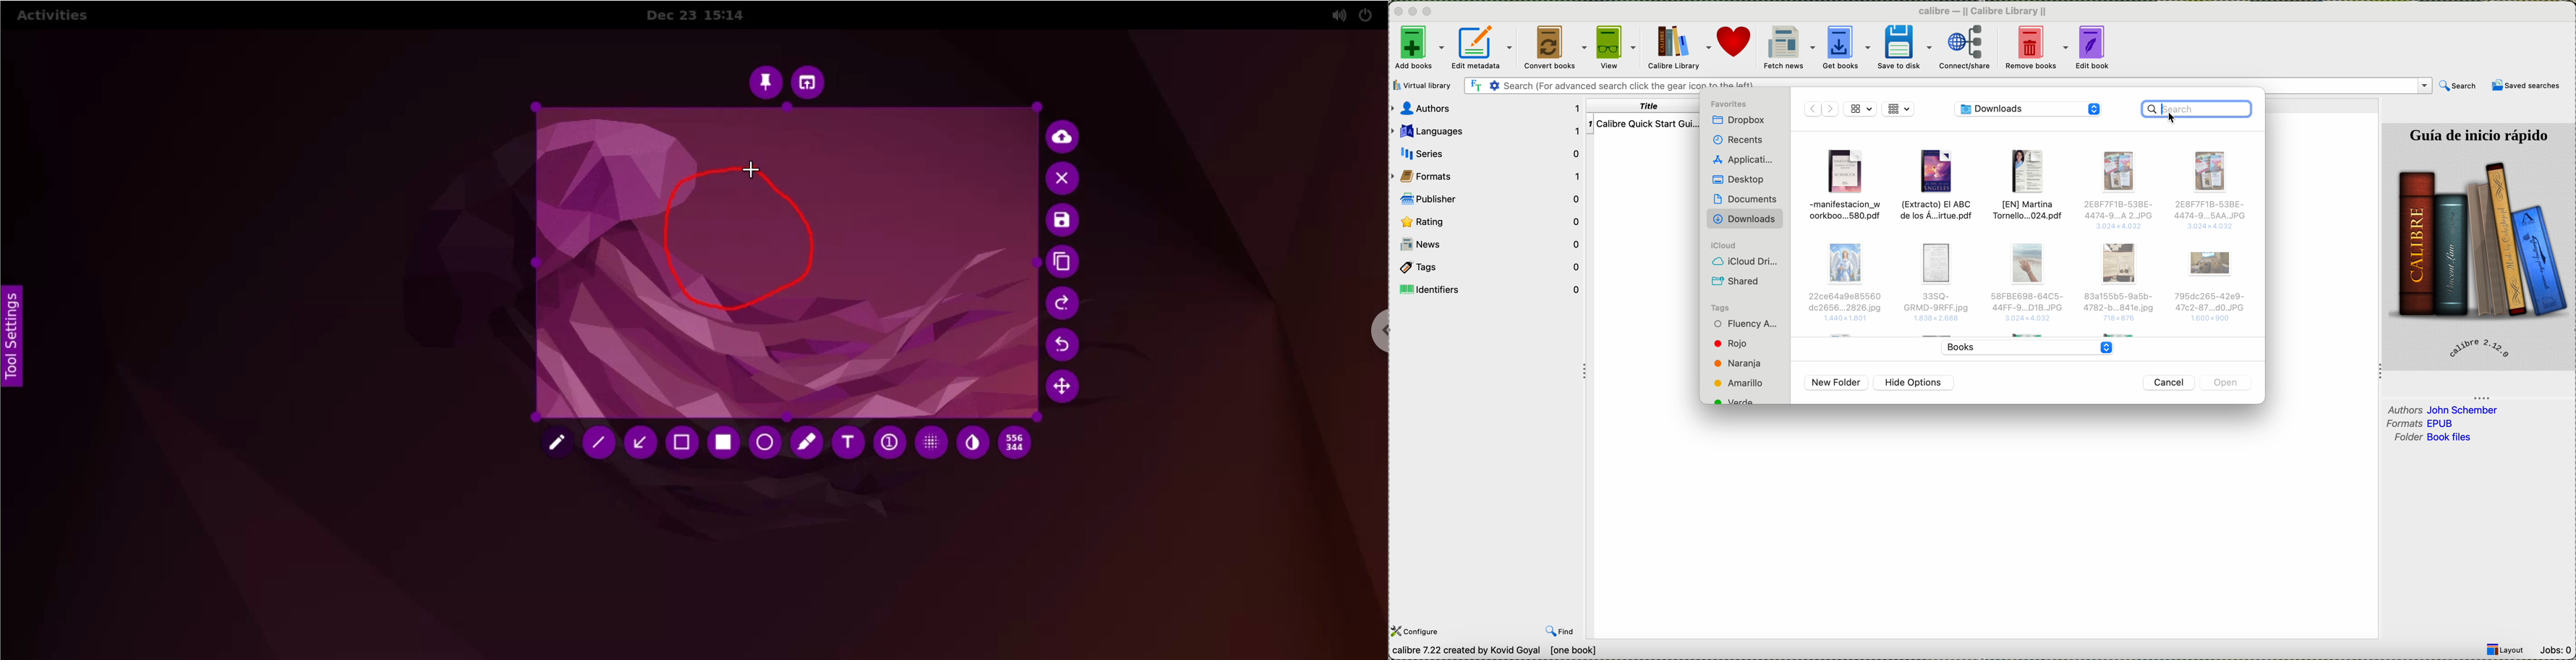  I want to click on desktop, so click(1736, 180).